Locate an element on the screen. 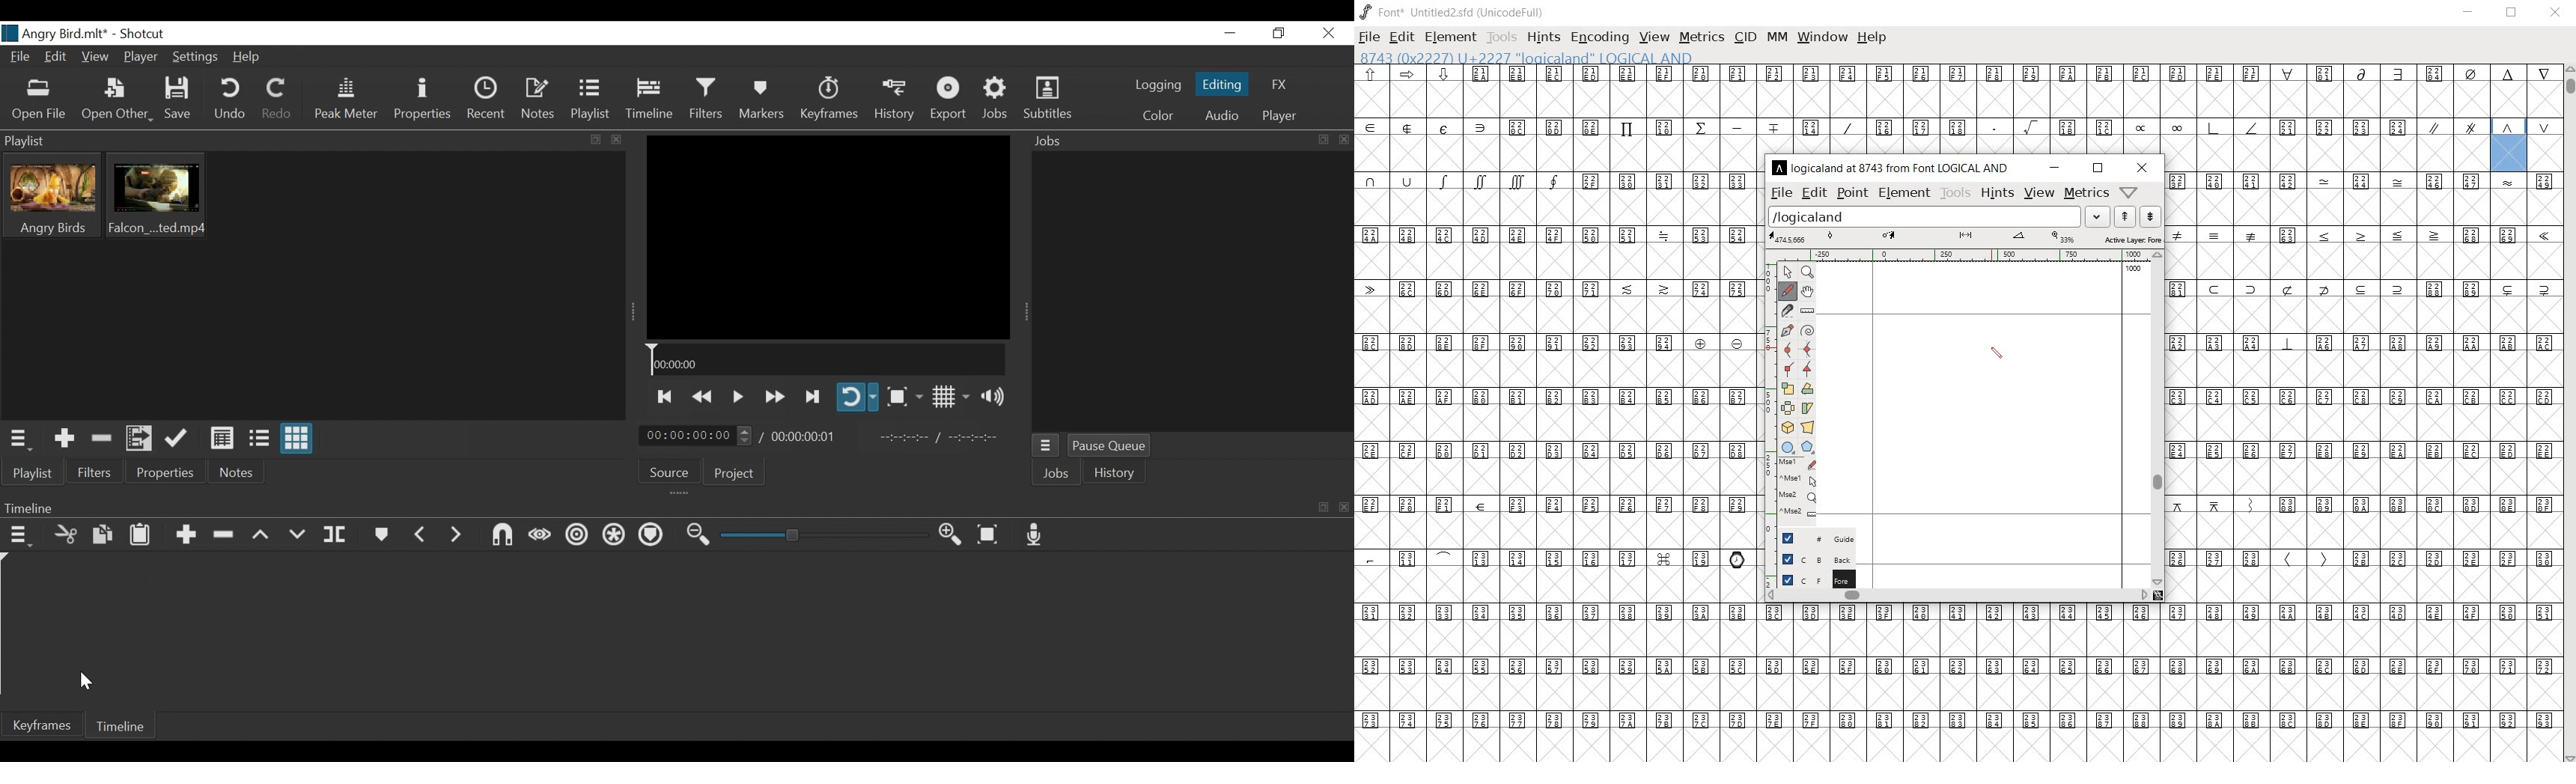 Image resolution: width=2576 pixels, height=784 pixels. Jobs is located at coordinates (1056, 473).